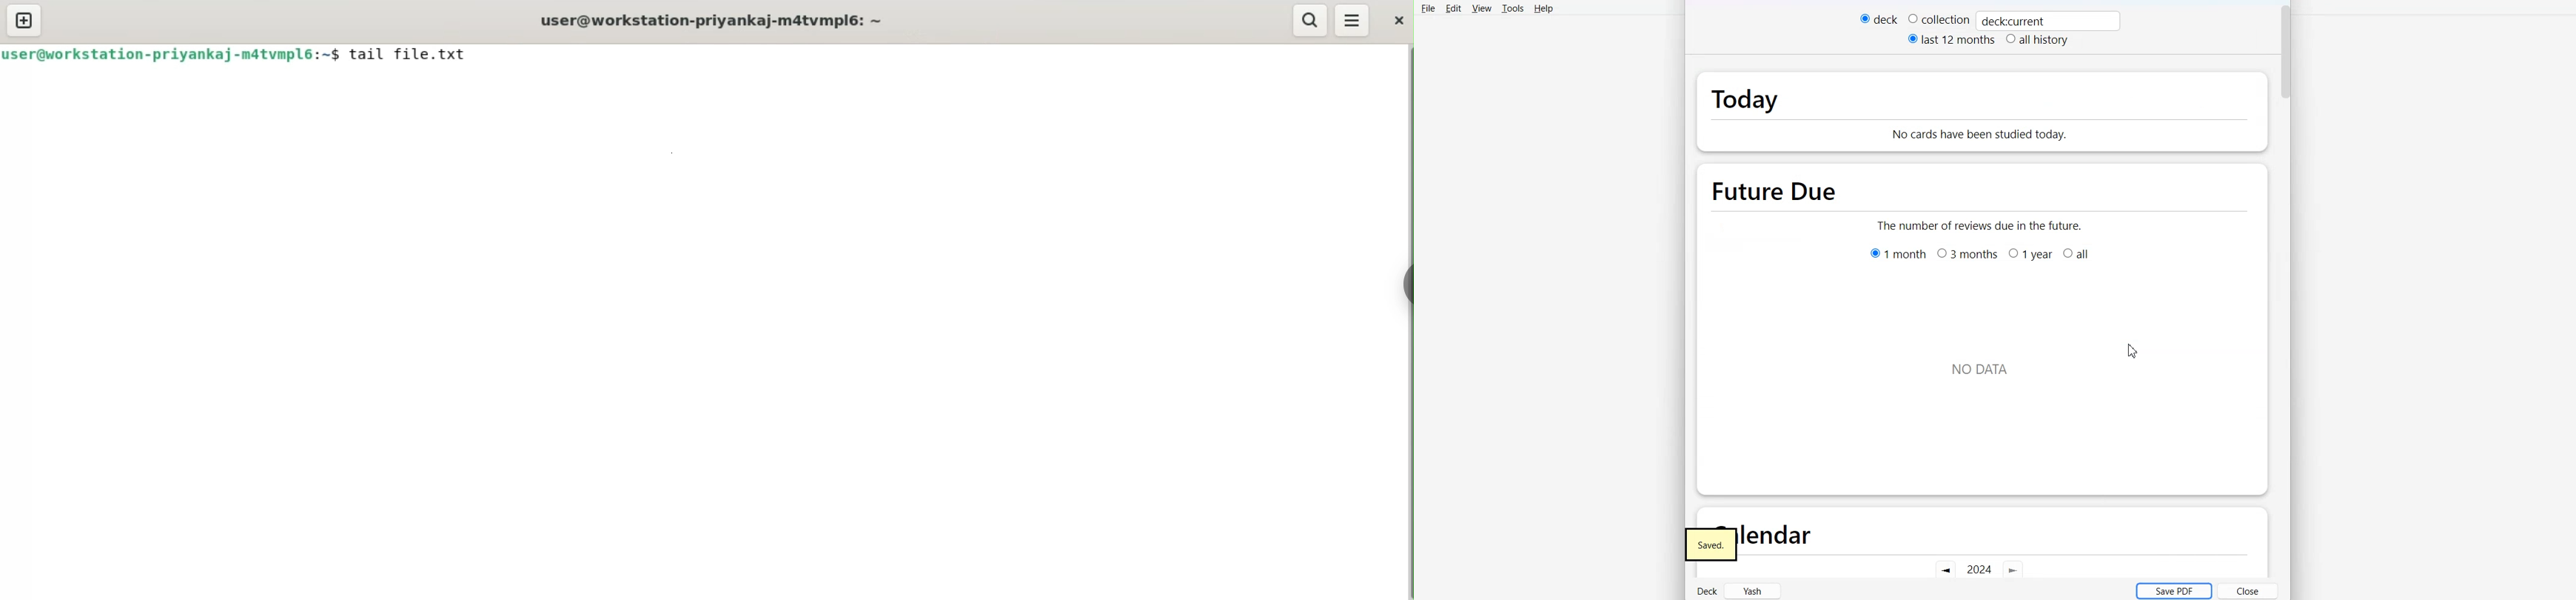  I want to click on Yash, so click(1754, 590).